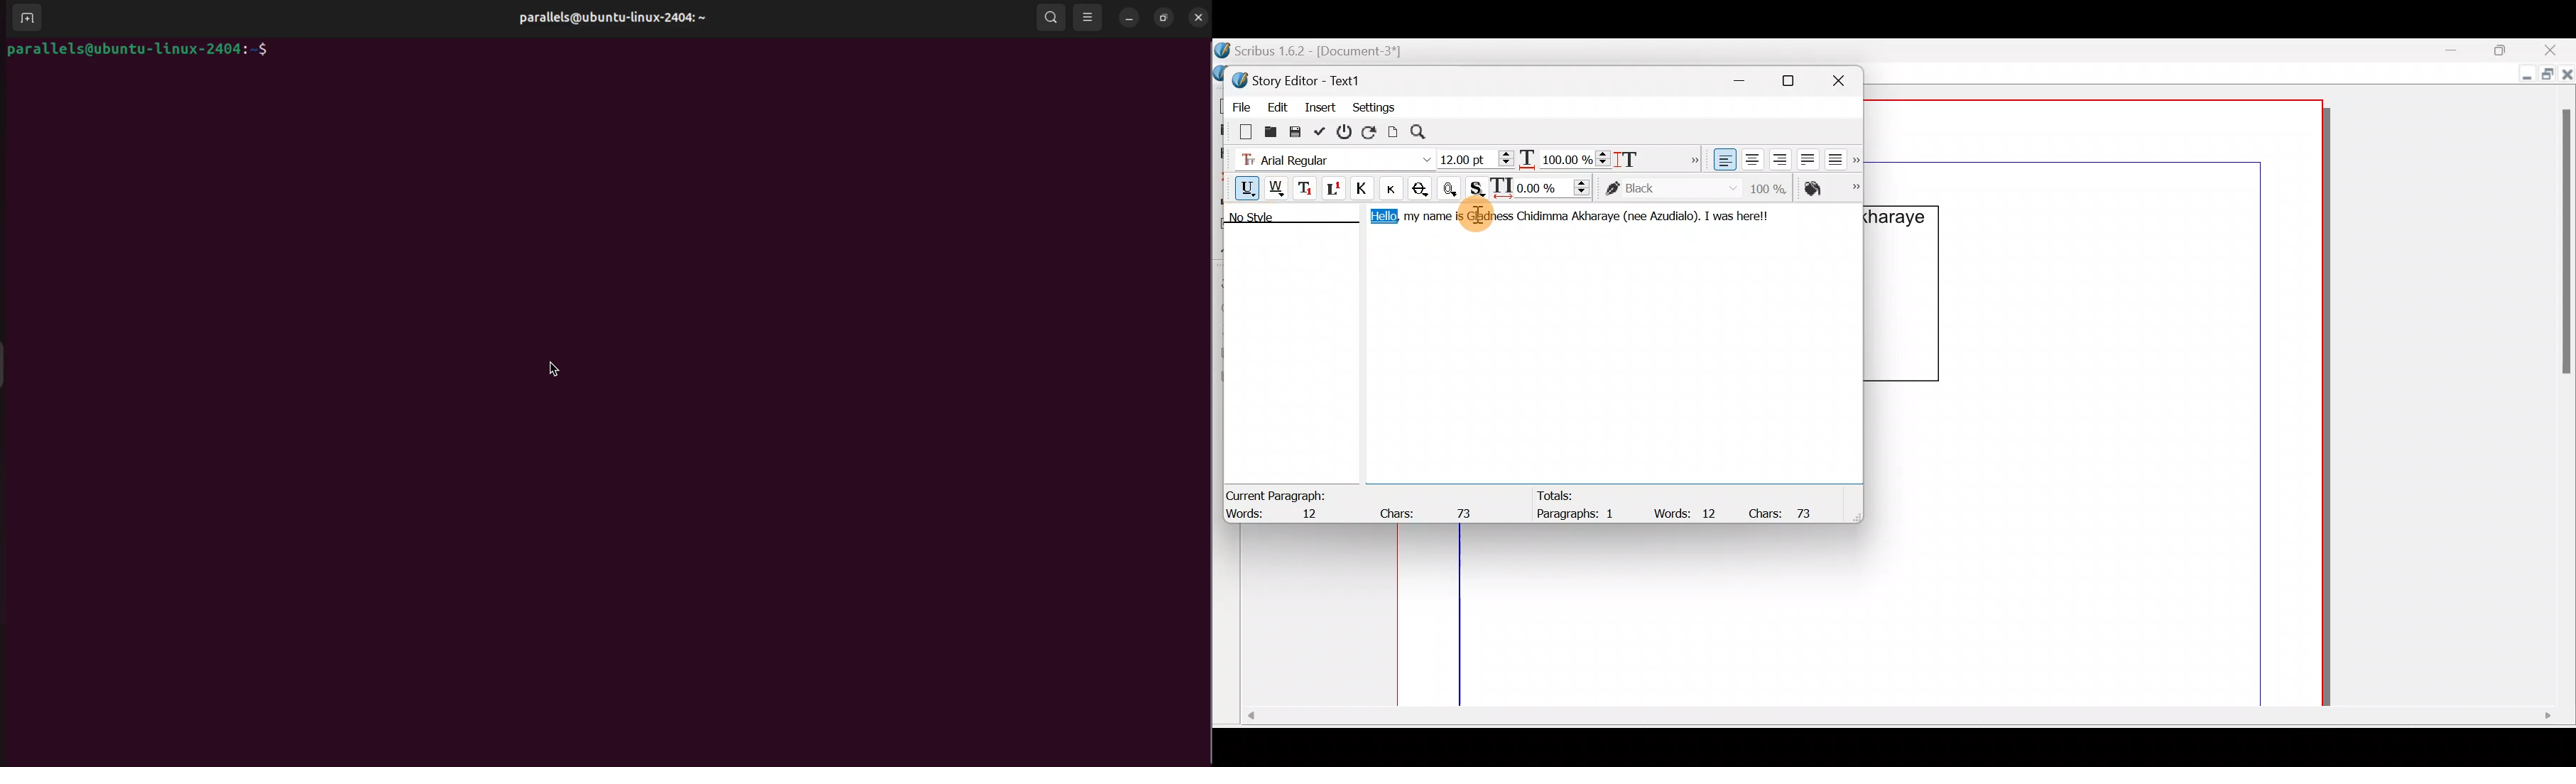  What do you see at coordinates (1237, 104) in the screenshot?
I see `File` at bounding box center [1237, 104].